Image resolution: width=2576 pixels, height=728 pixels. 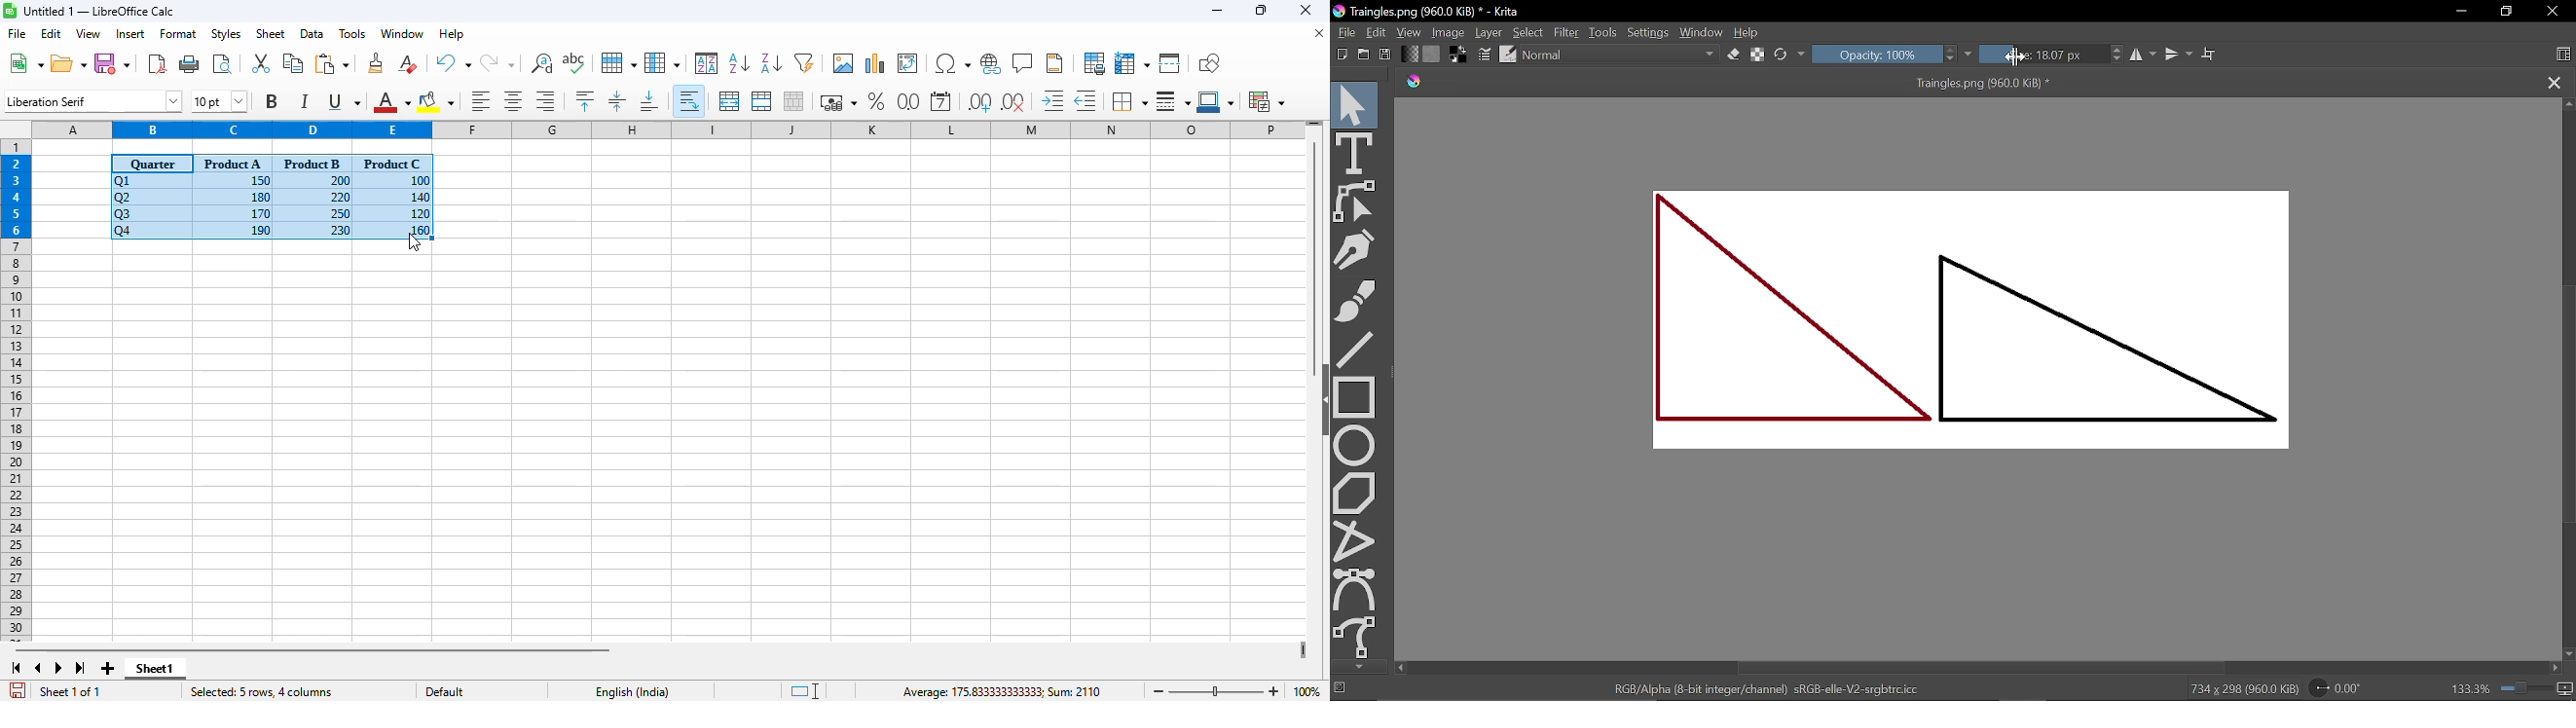 I want to click on Polygon tool, so click(x=1357, y=493).